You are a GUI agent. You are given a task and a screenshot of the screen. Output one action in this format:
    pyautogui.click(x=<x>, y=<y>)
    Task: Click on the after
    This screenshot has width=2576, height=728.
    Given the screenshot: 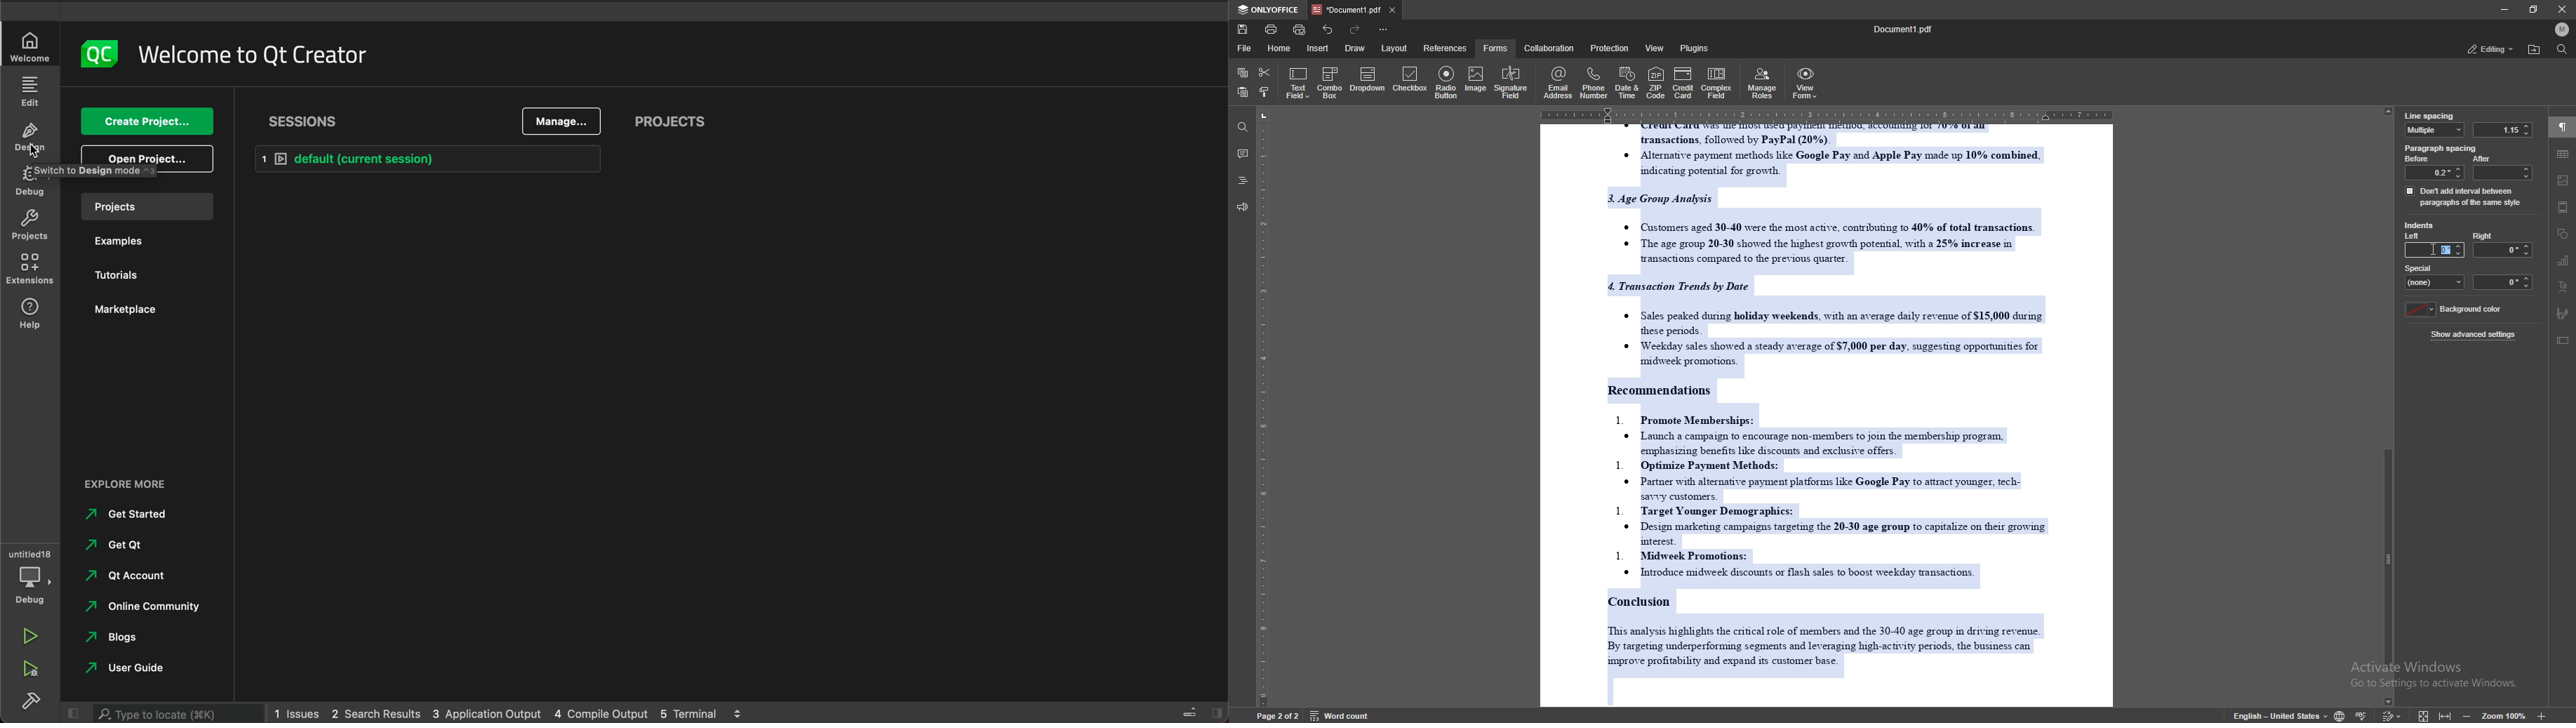 What is the action you would take?
    pyautogui.click(x=2501, y=167)
    